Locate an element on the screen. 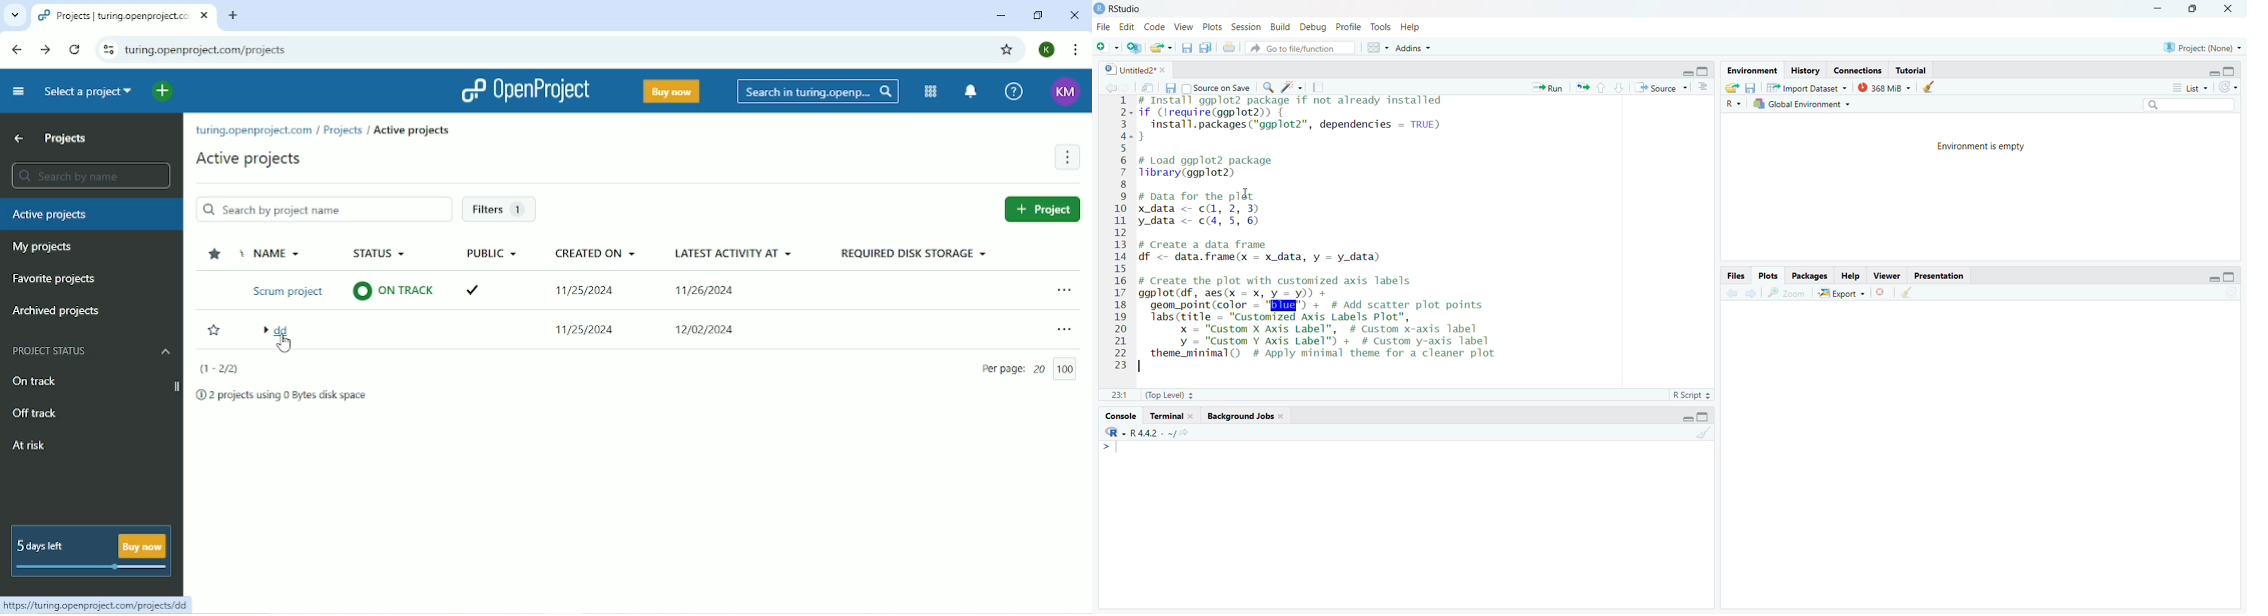 The image size is (2268, 616). turing.openproject.com is located at coordinates (253, 131).